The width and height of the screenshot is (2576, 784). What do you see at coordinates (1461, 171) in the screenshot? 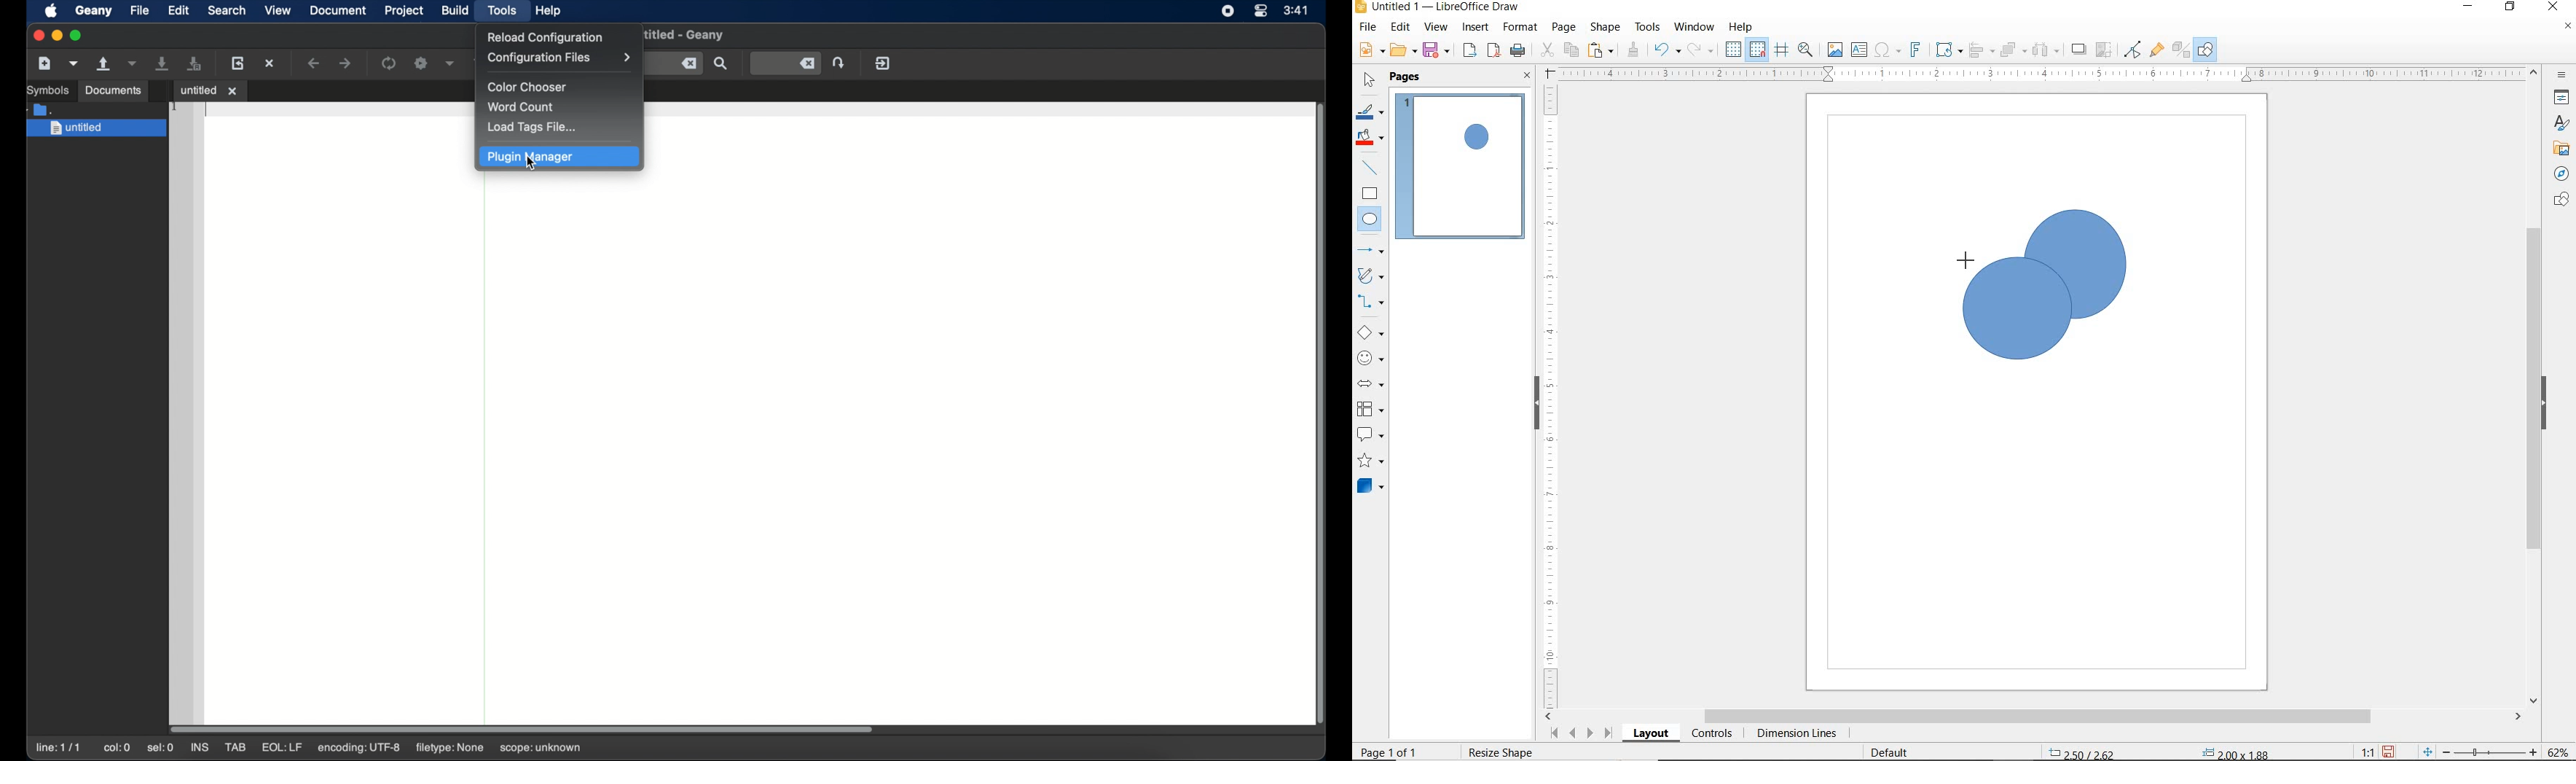
I see `PAGE 1` at bounding box center [1461, 171].